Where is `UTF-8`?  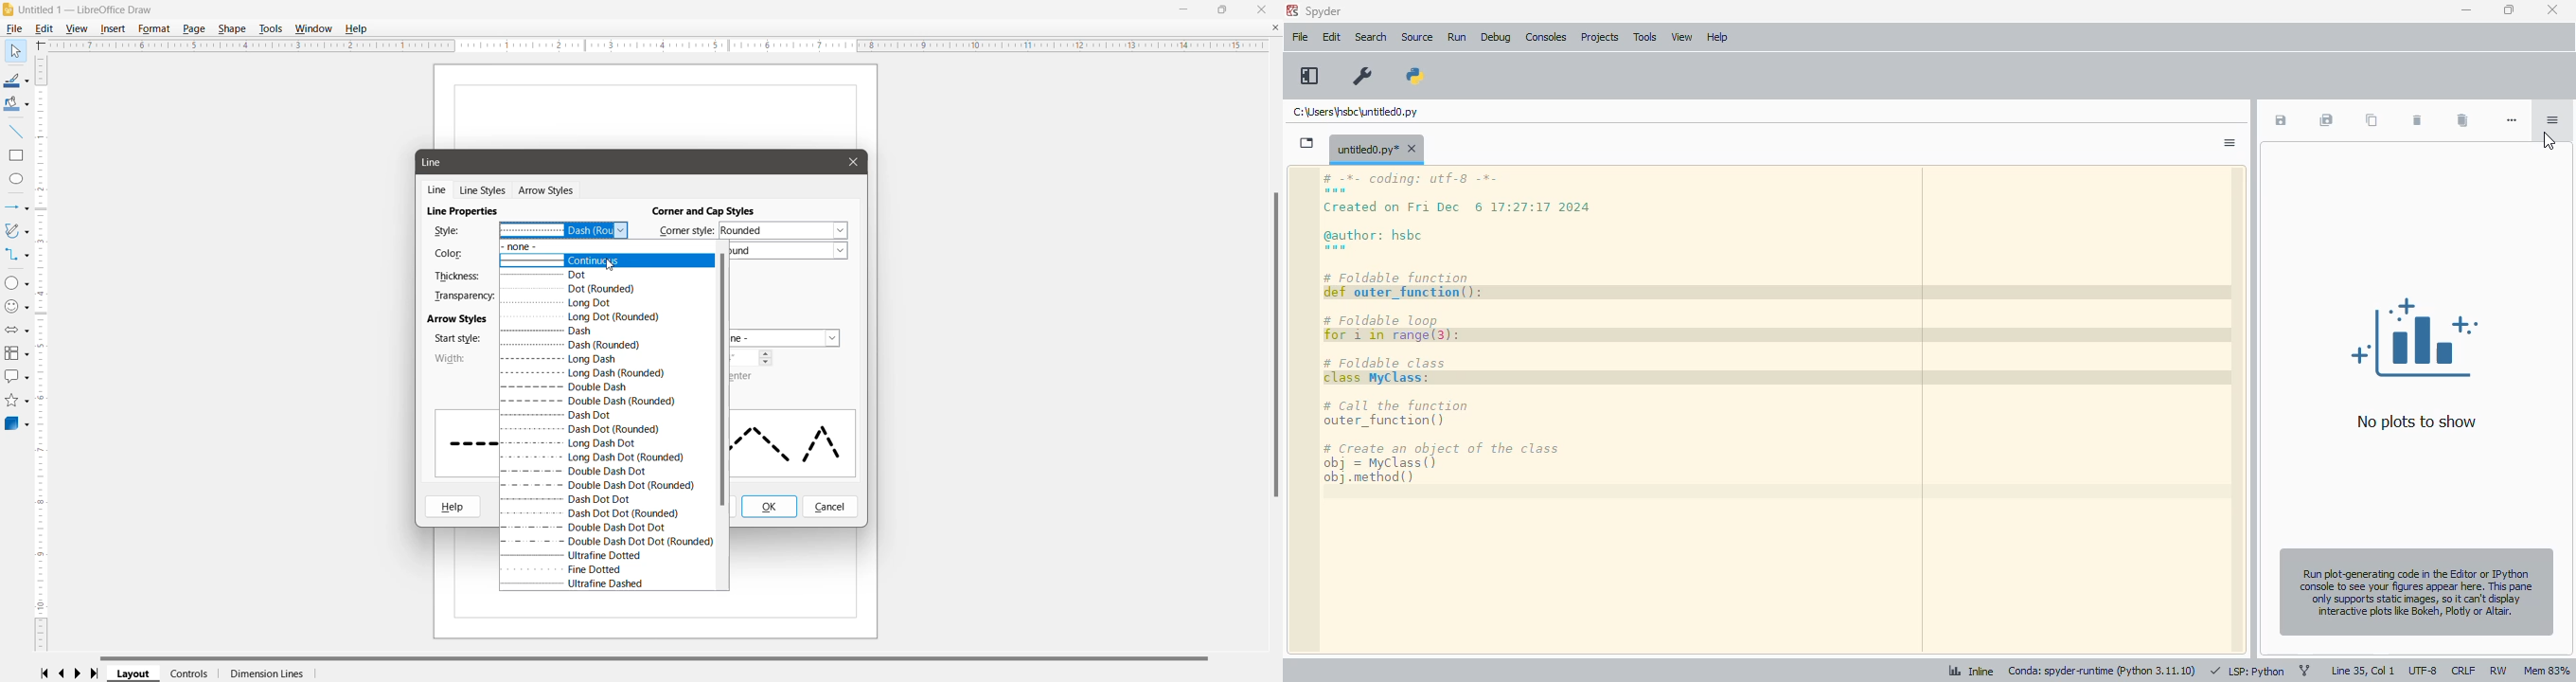 UTF-8 is located at coordinates (2423, 672).